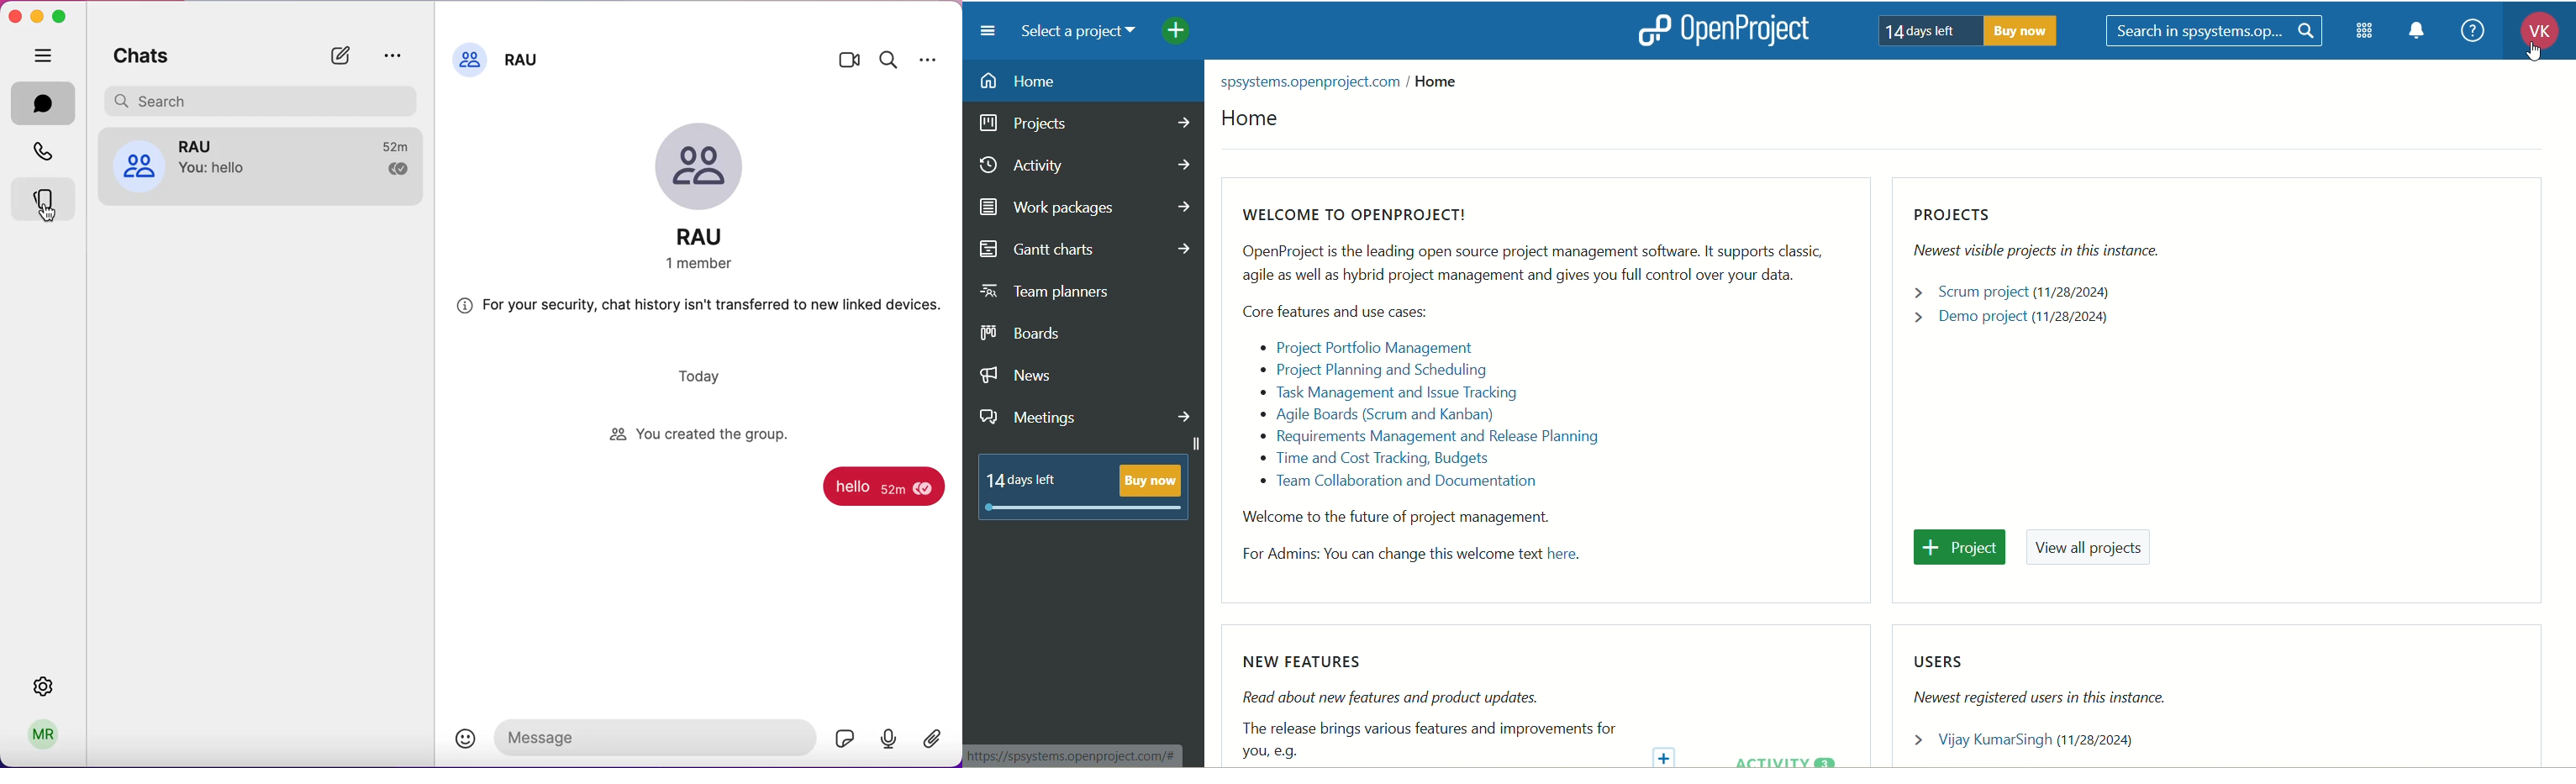 Image resolution: width=2576 pixels, height=784 pixels. What do you see at coordinates (1092, 249) in the screenshot?
I see `gantt charts` at bounding box center [1092, 249].